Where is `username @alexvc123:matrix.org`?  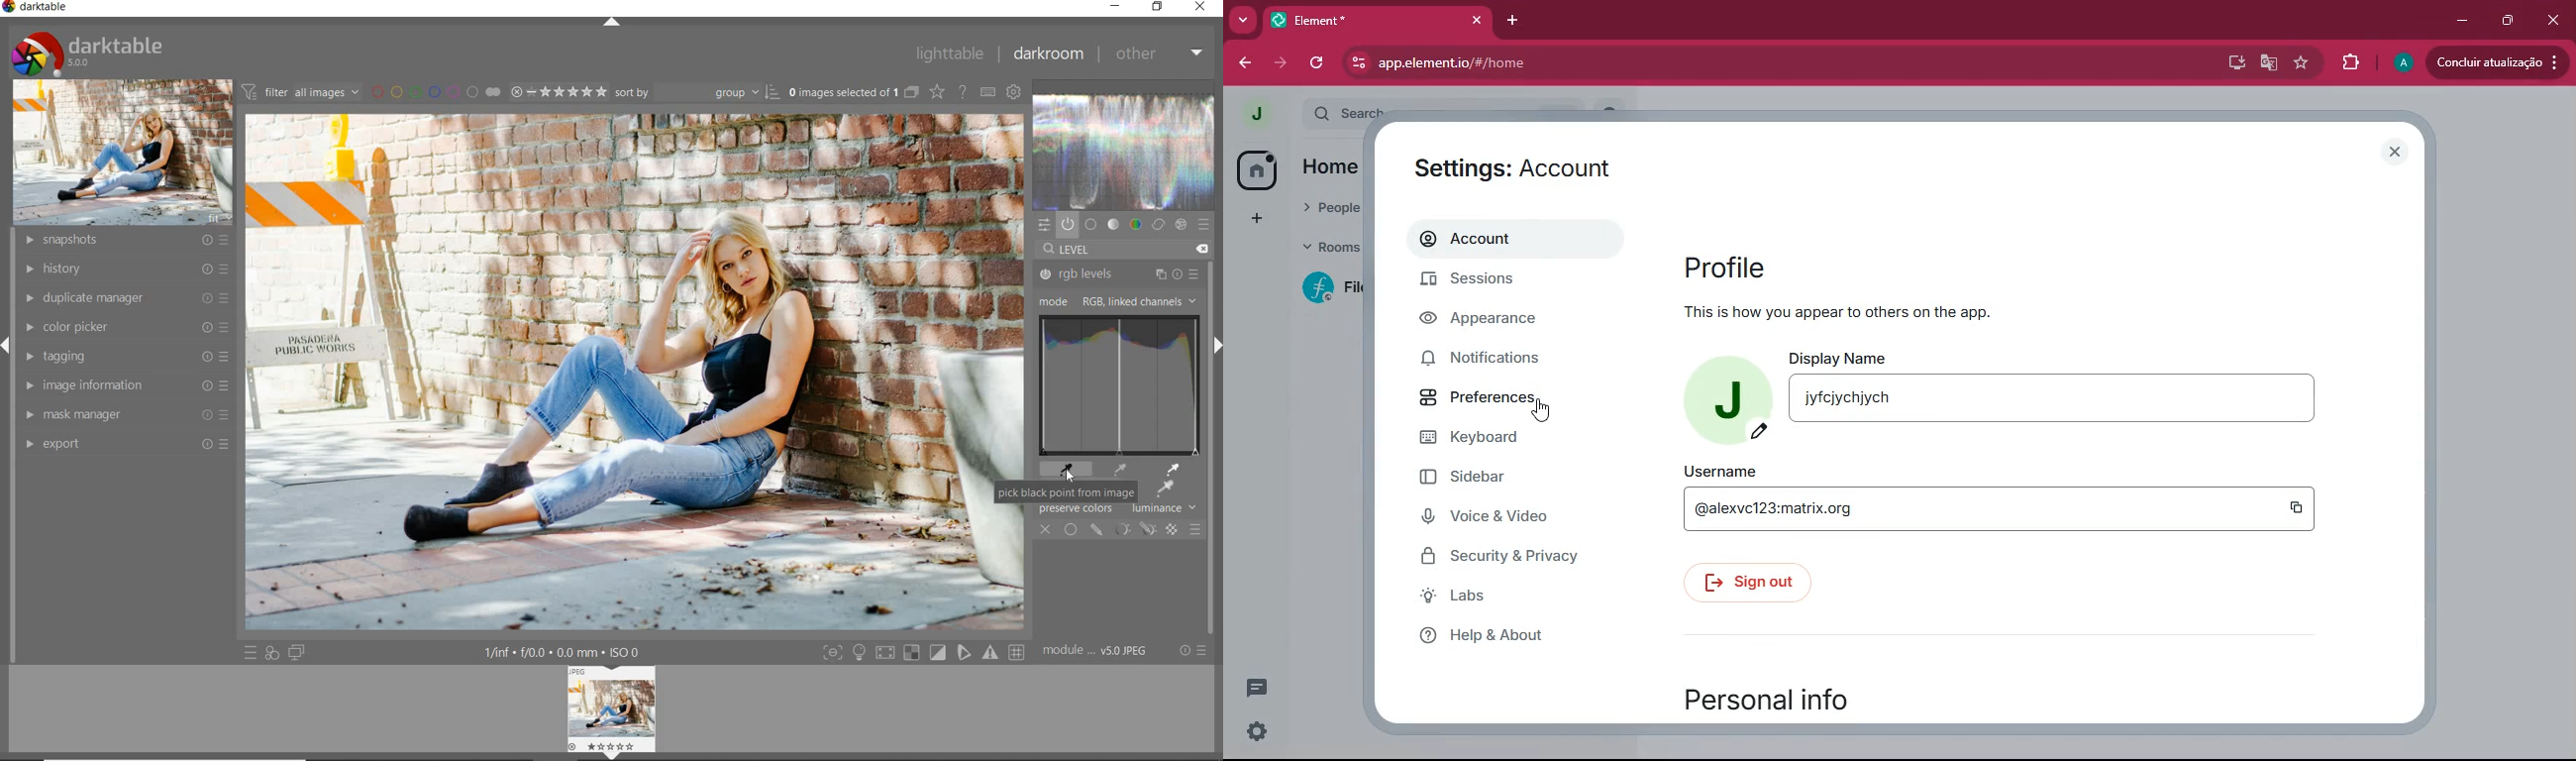
username @alexvc123:matrix.org is located at coordinates (2007, 499).